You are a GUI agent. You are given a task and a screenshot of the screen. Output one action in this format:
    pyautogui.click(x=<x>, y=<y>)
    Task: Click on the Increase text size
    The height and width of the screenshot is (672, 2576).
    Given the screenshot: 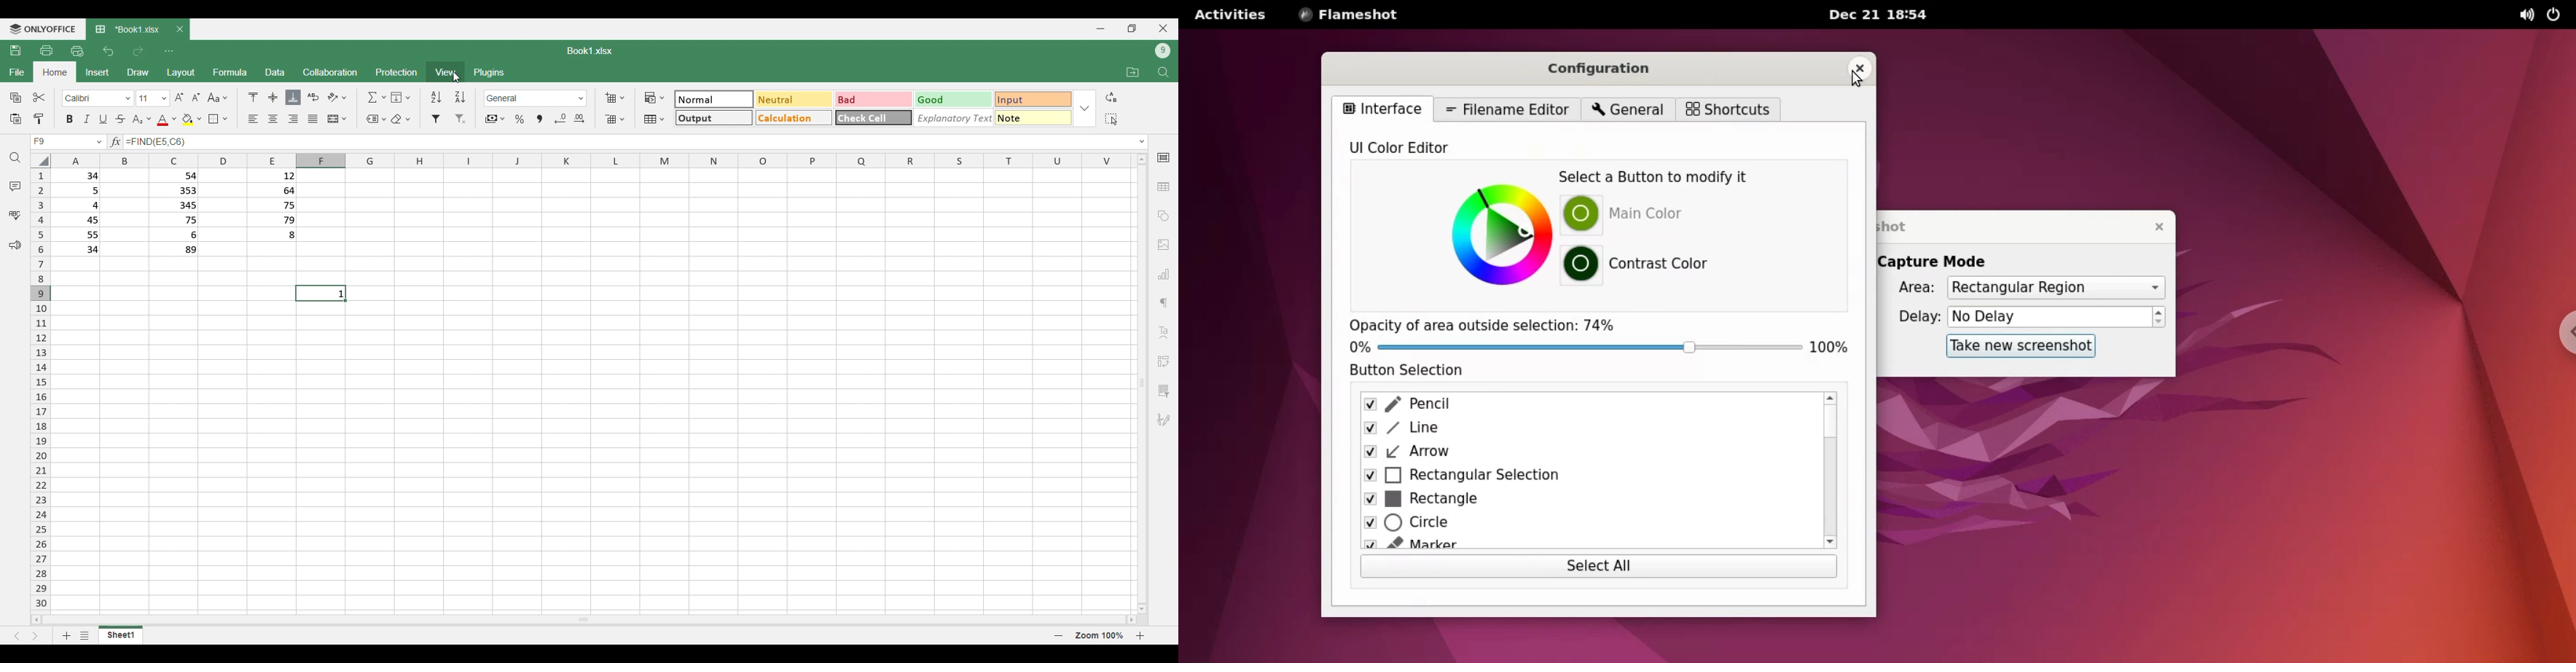 What is the action you would take?
    pyautogui.click(x=179, y=98)
    